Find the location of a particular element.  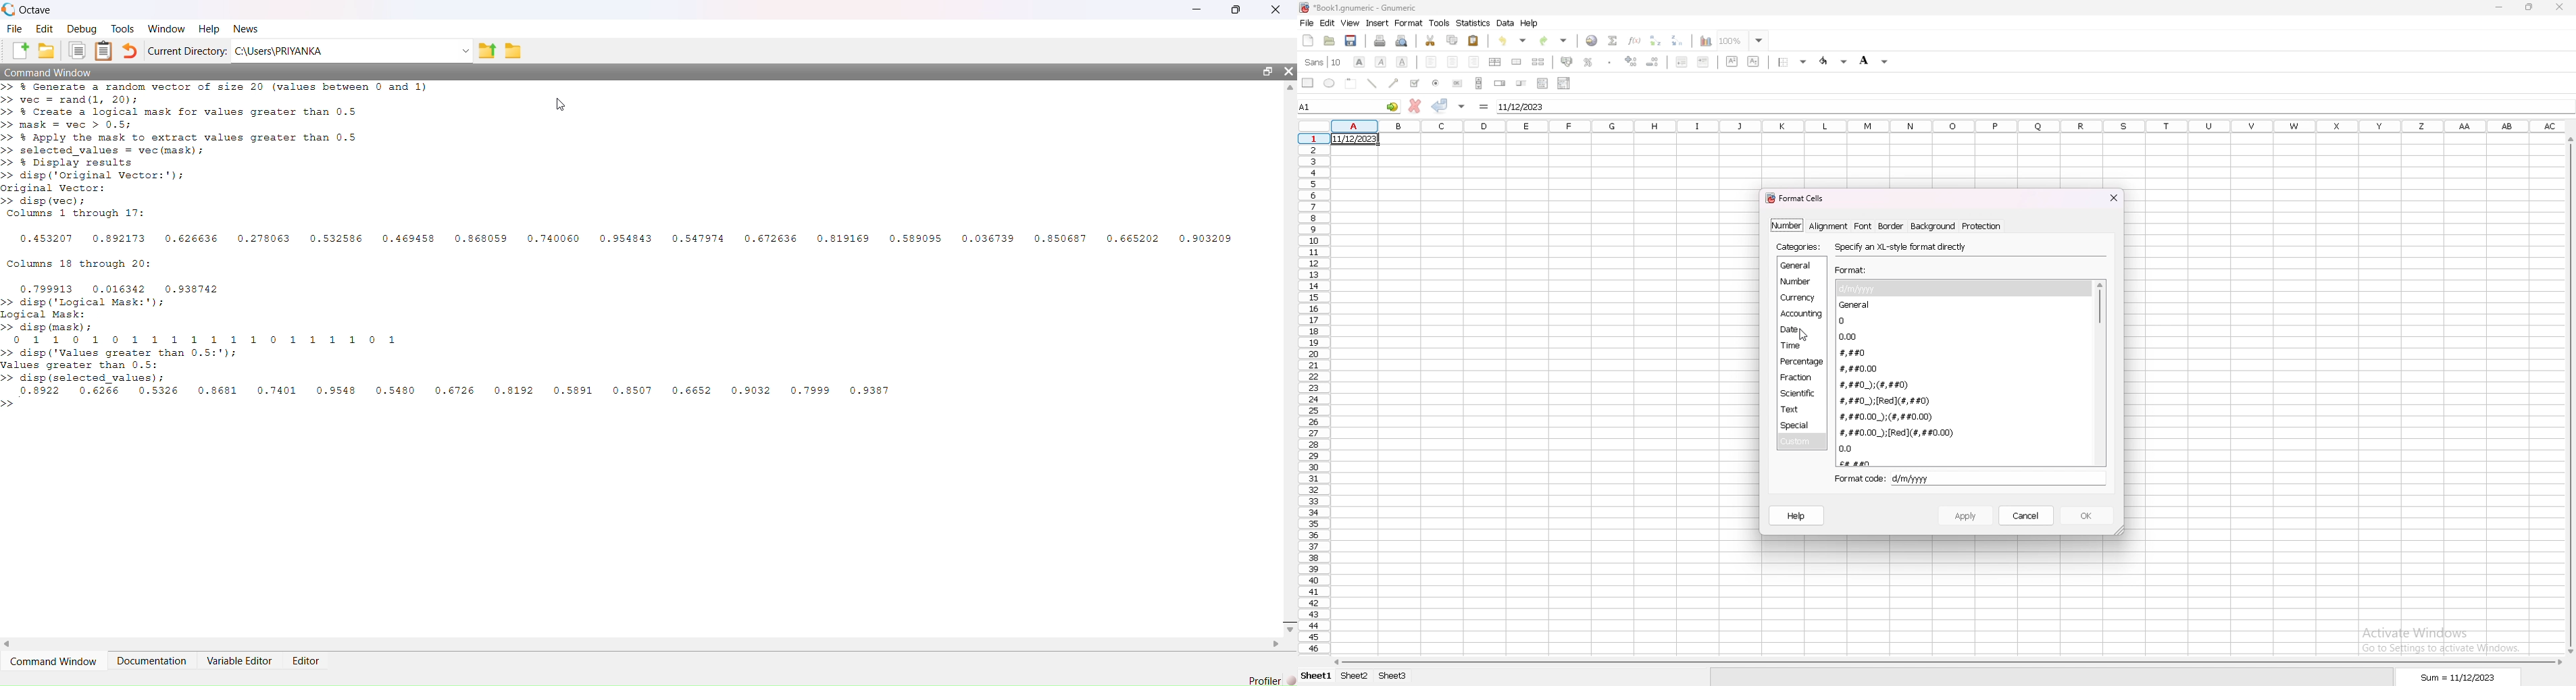

date is located at coordinates (1354, 139).